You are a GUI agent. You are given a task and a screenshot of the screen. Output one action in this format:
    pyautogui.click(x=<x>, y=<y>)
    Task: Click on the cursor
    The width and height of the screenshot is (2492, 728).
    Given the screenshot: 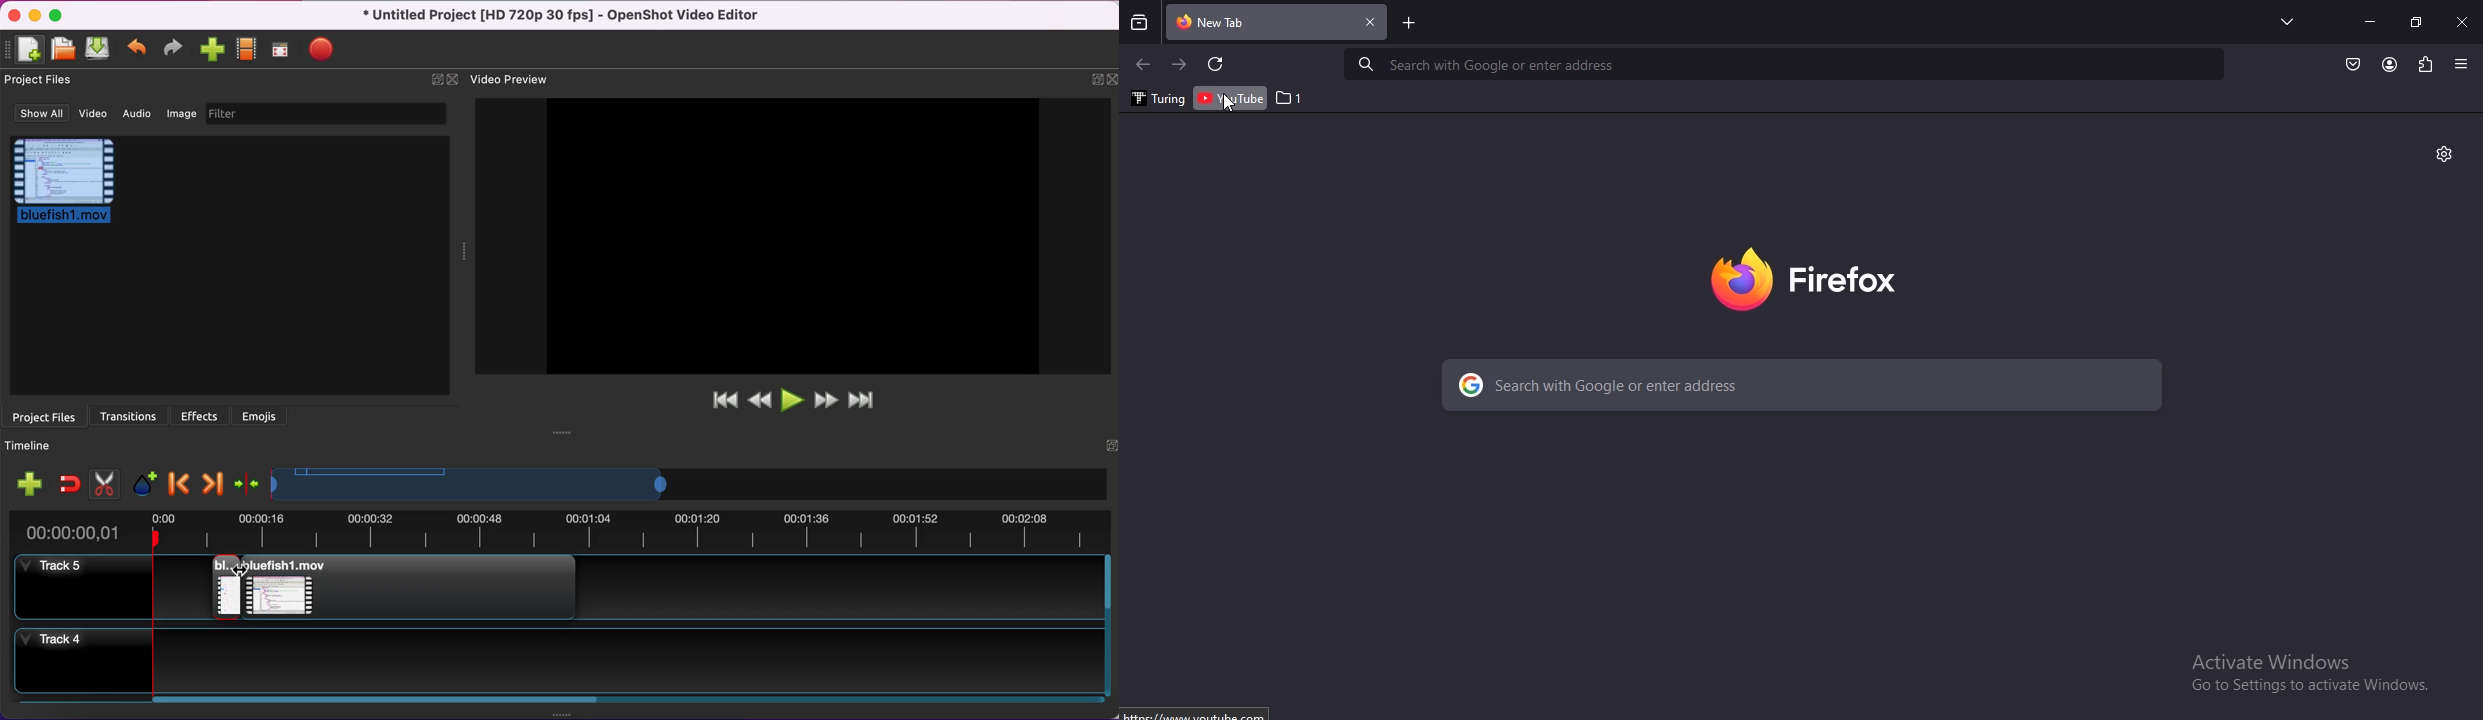 What is the action you would take?
    pyautogui.click(x=1231, y=105)
    